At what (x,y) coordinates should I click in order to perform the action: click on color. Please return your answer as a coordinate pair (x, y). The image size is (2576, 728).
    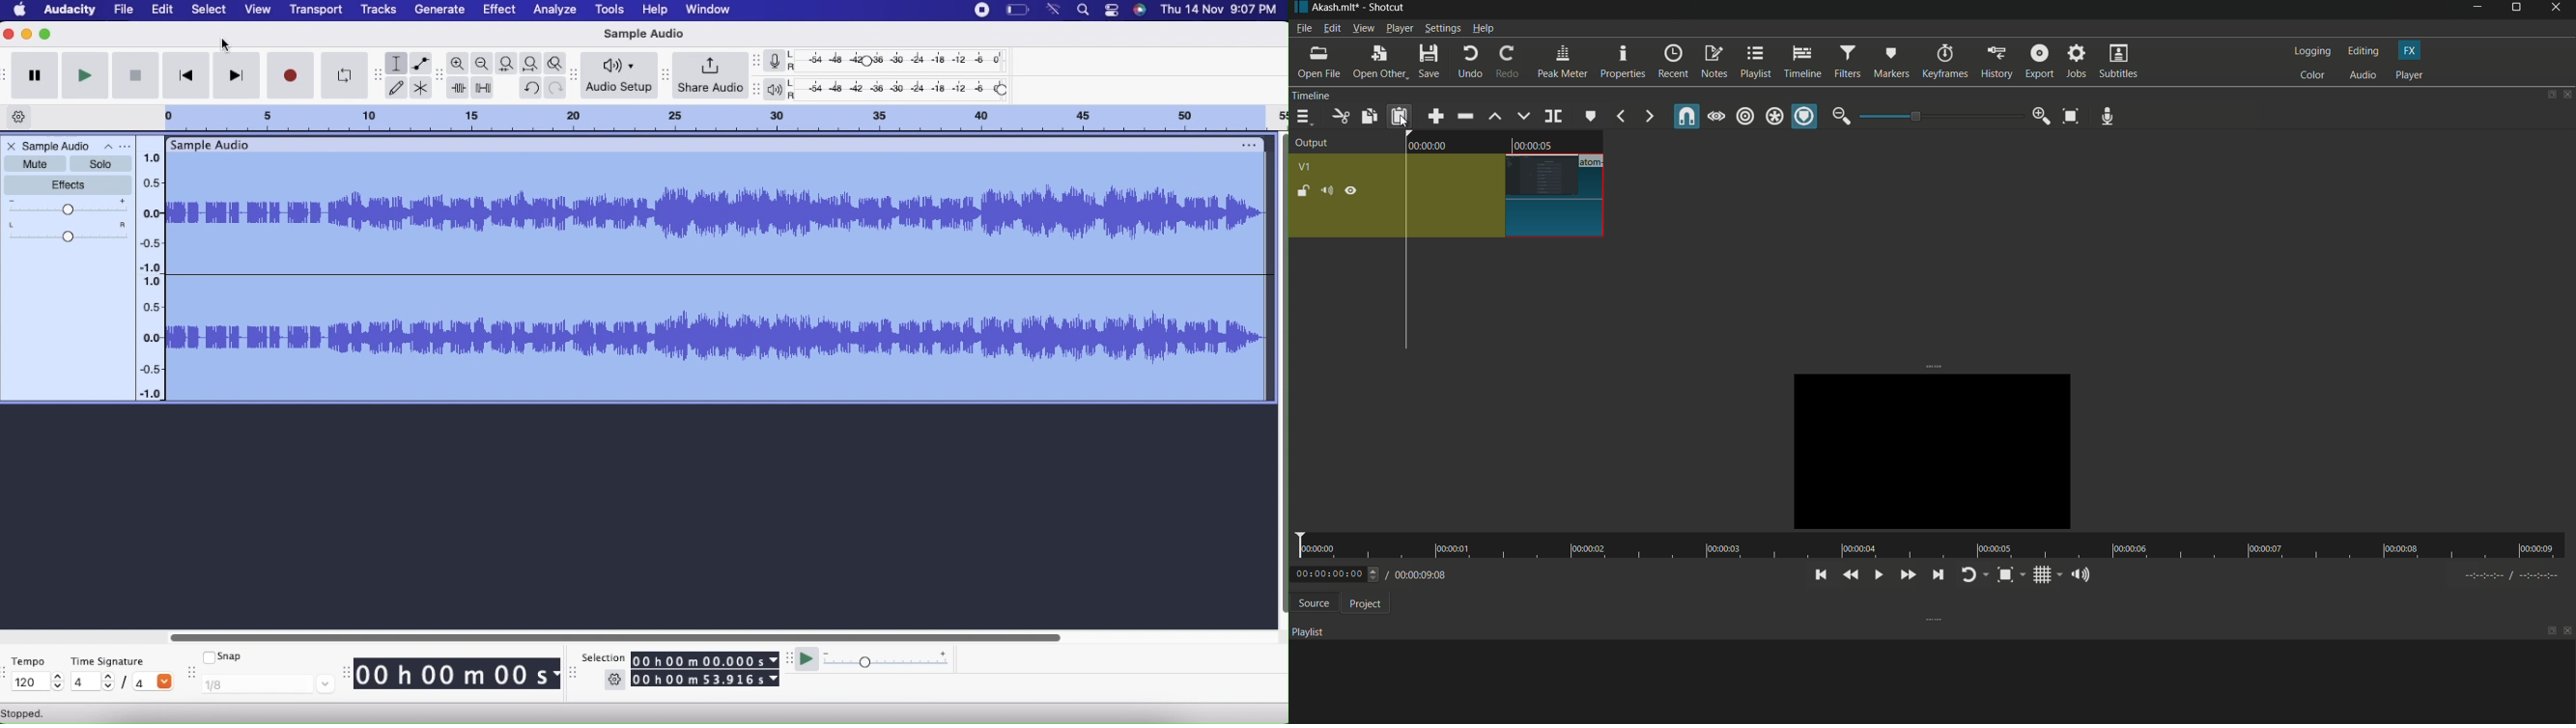
    Looking at the image, I should click on (2312, 75).